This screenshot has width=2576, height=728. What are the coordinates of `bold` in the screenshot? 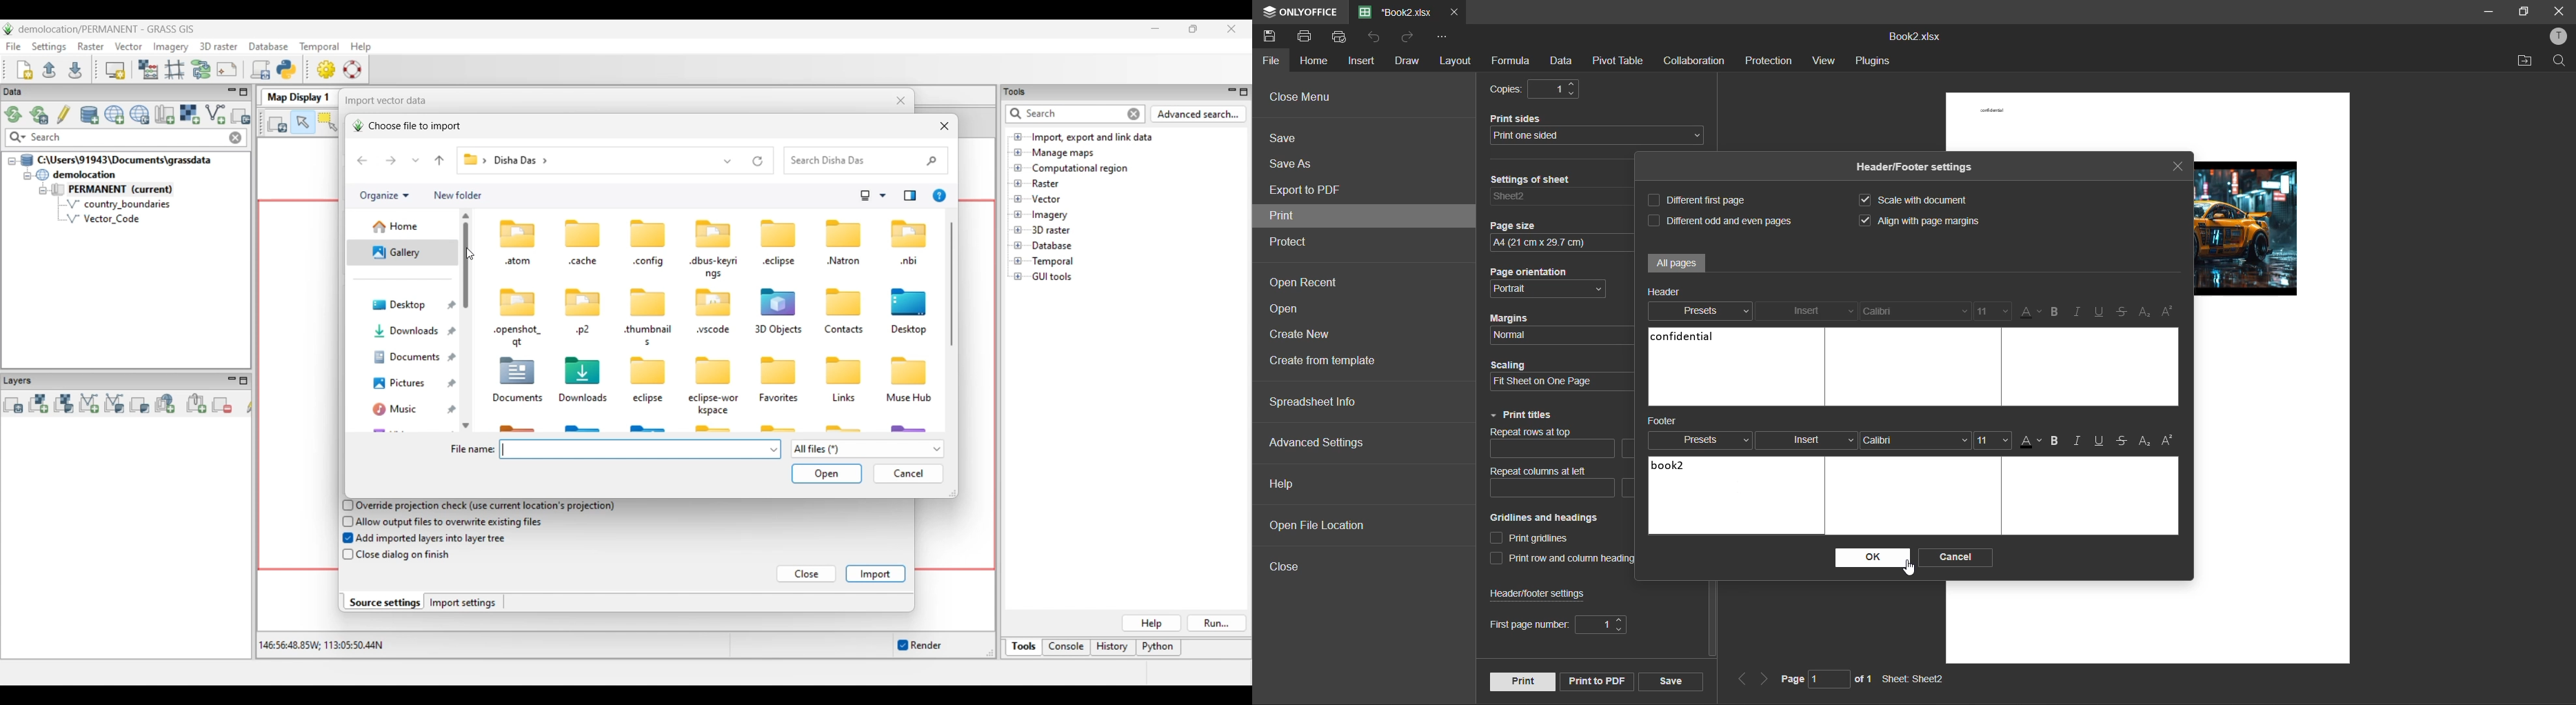 It's located at (2057, 441).